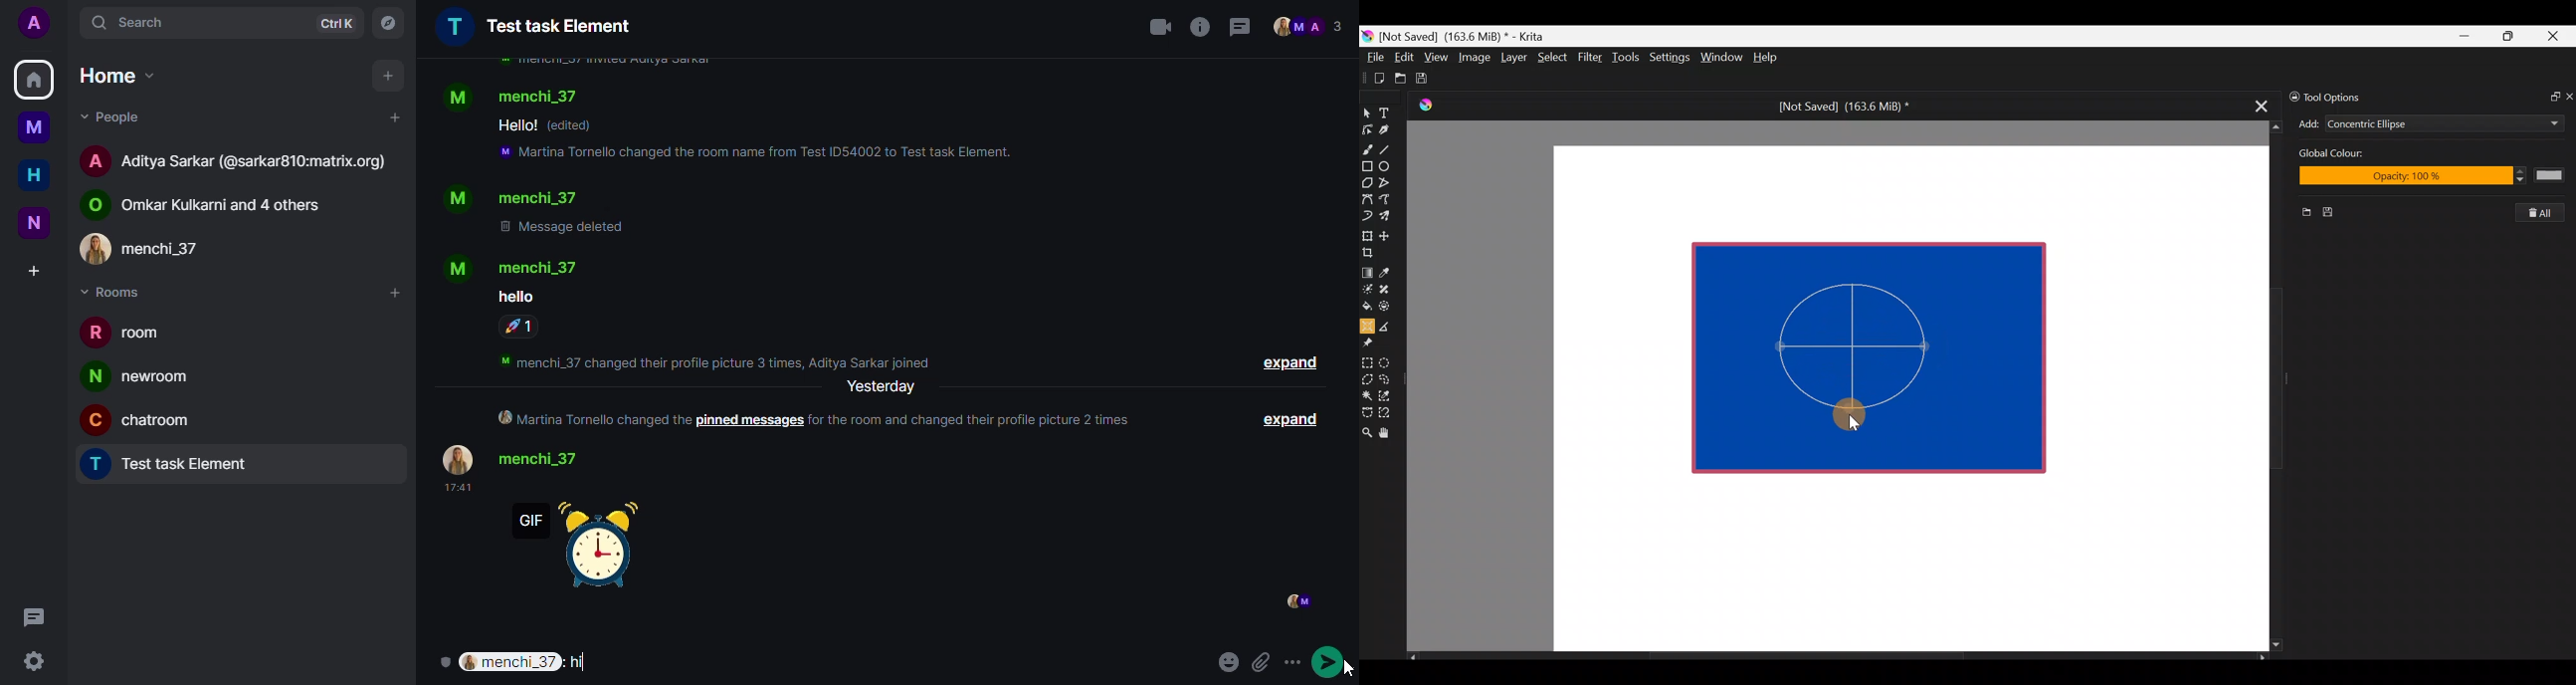 The height and width of the screenshot is (700, 2576). I want to click on Maximize, so click(2508, 36).